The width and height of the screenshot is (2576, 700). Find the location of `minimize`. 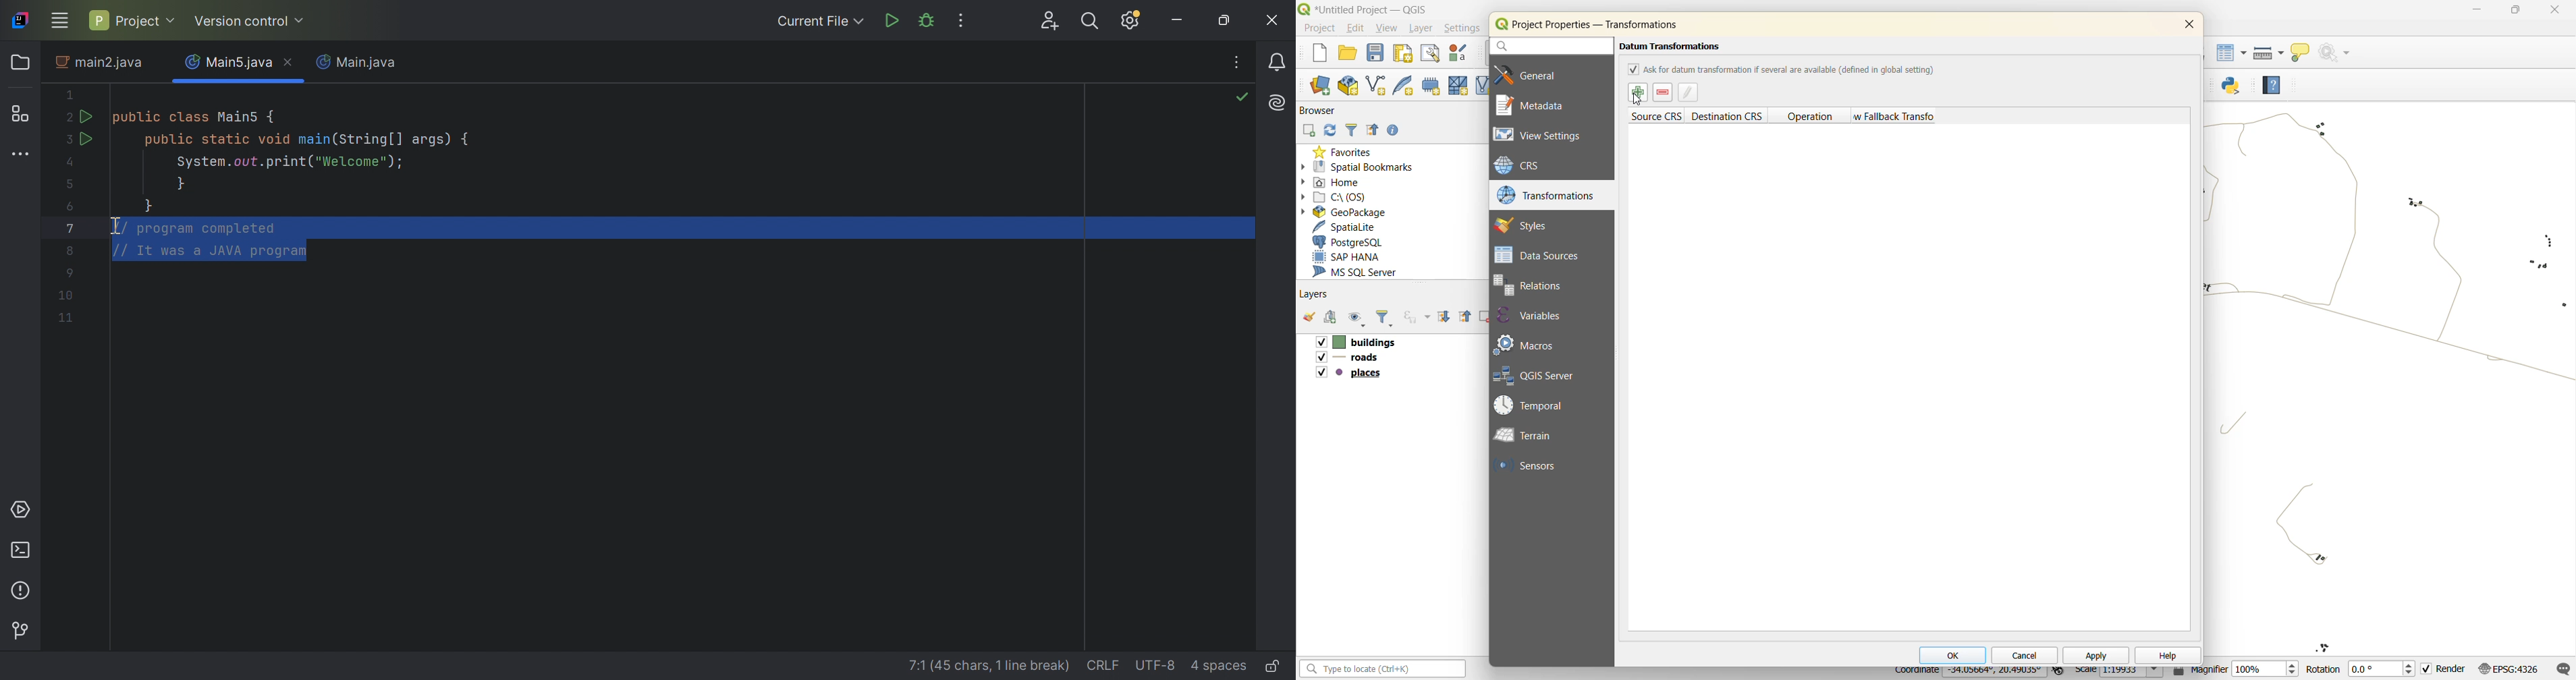

minimize is located at coordinates (2475, 11).